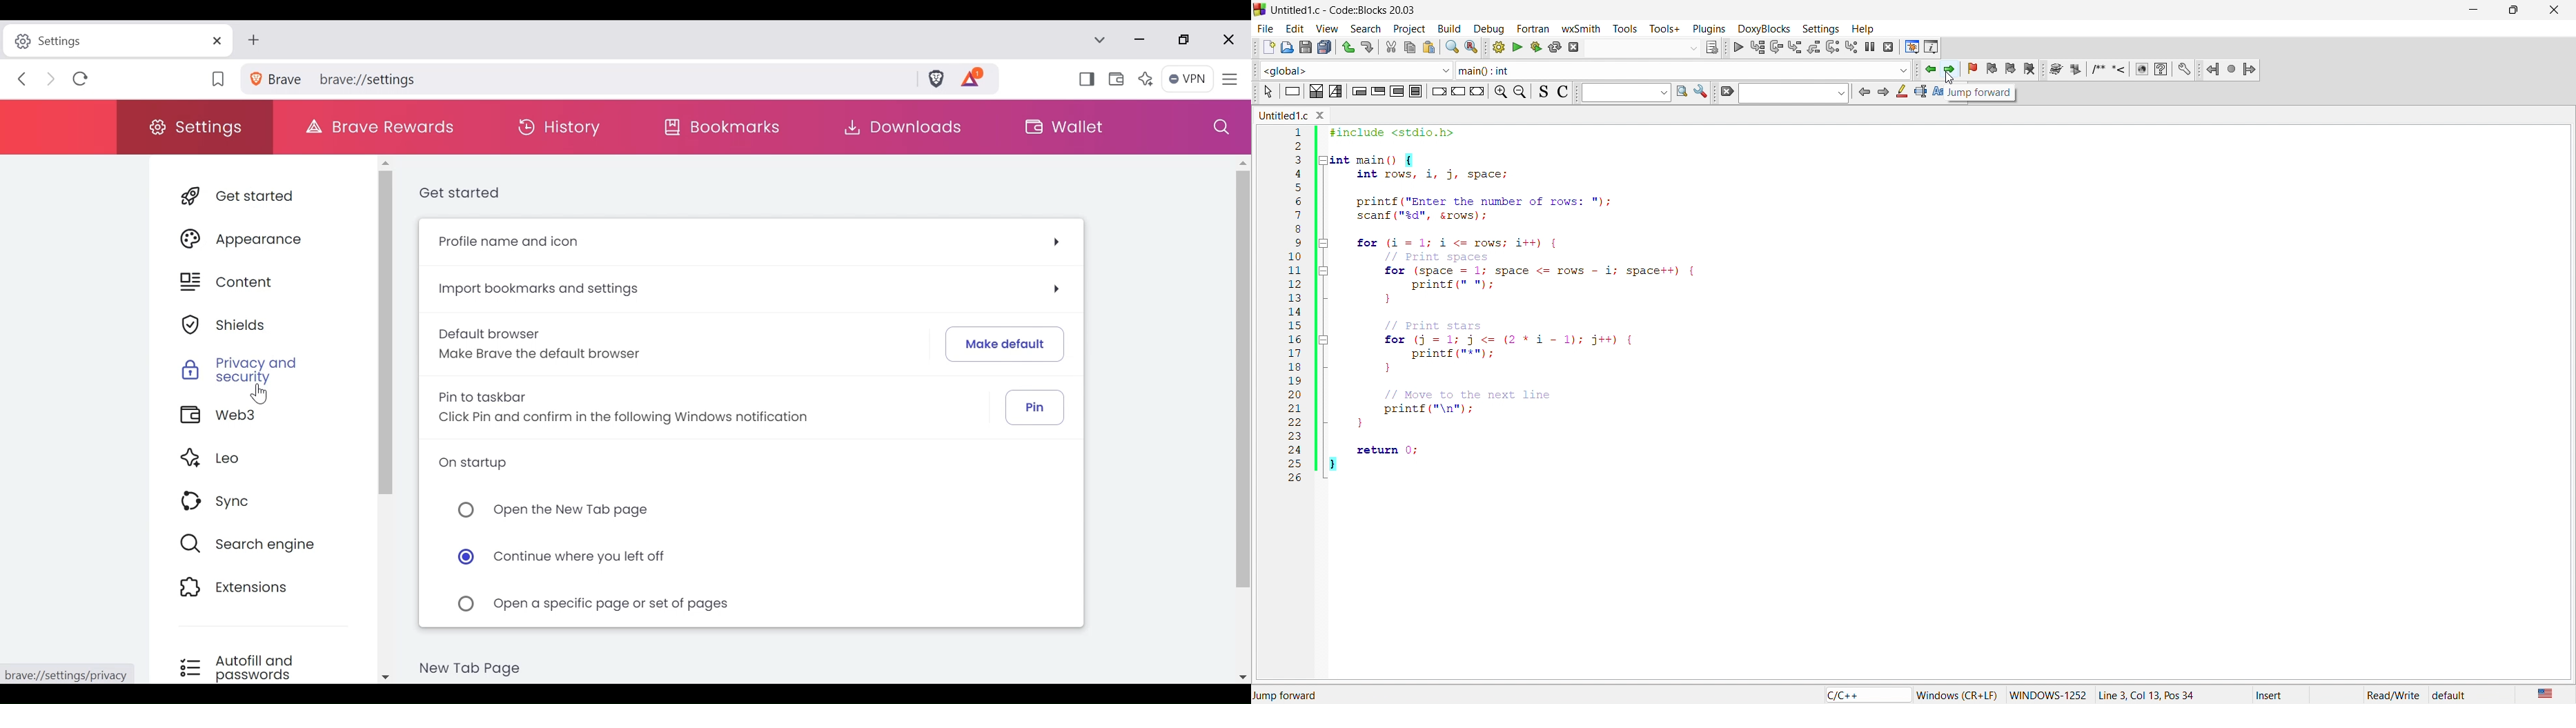  What do you see at coordinates (1850, 8) in the screenshot?
I see `title bar - Untitled1.c-Code::Blocks 20.03` at bounding box center [1850, 8].